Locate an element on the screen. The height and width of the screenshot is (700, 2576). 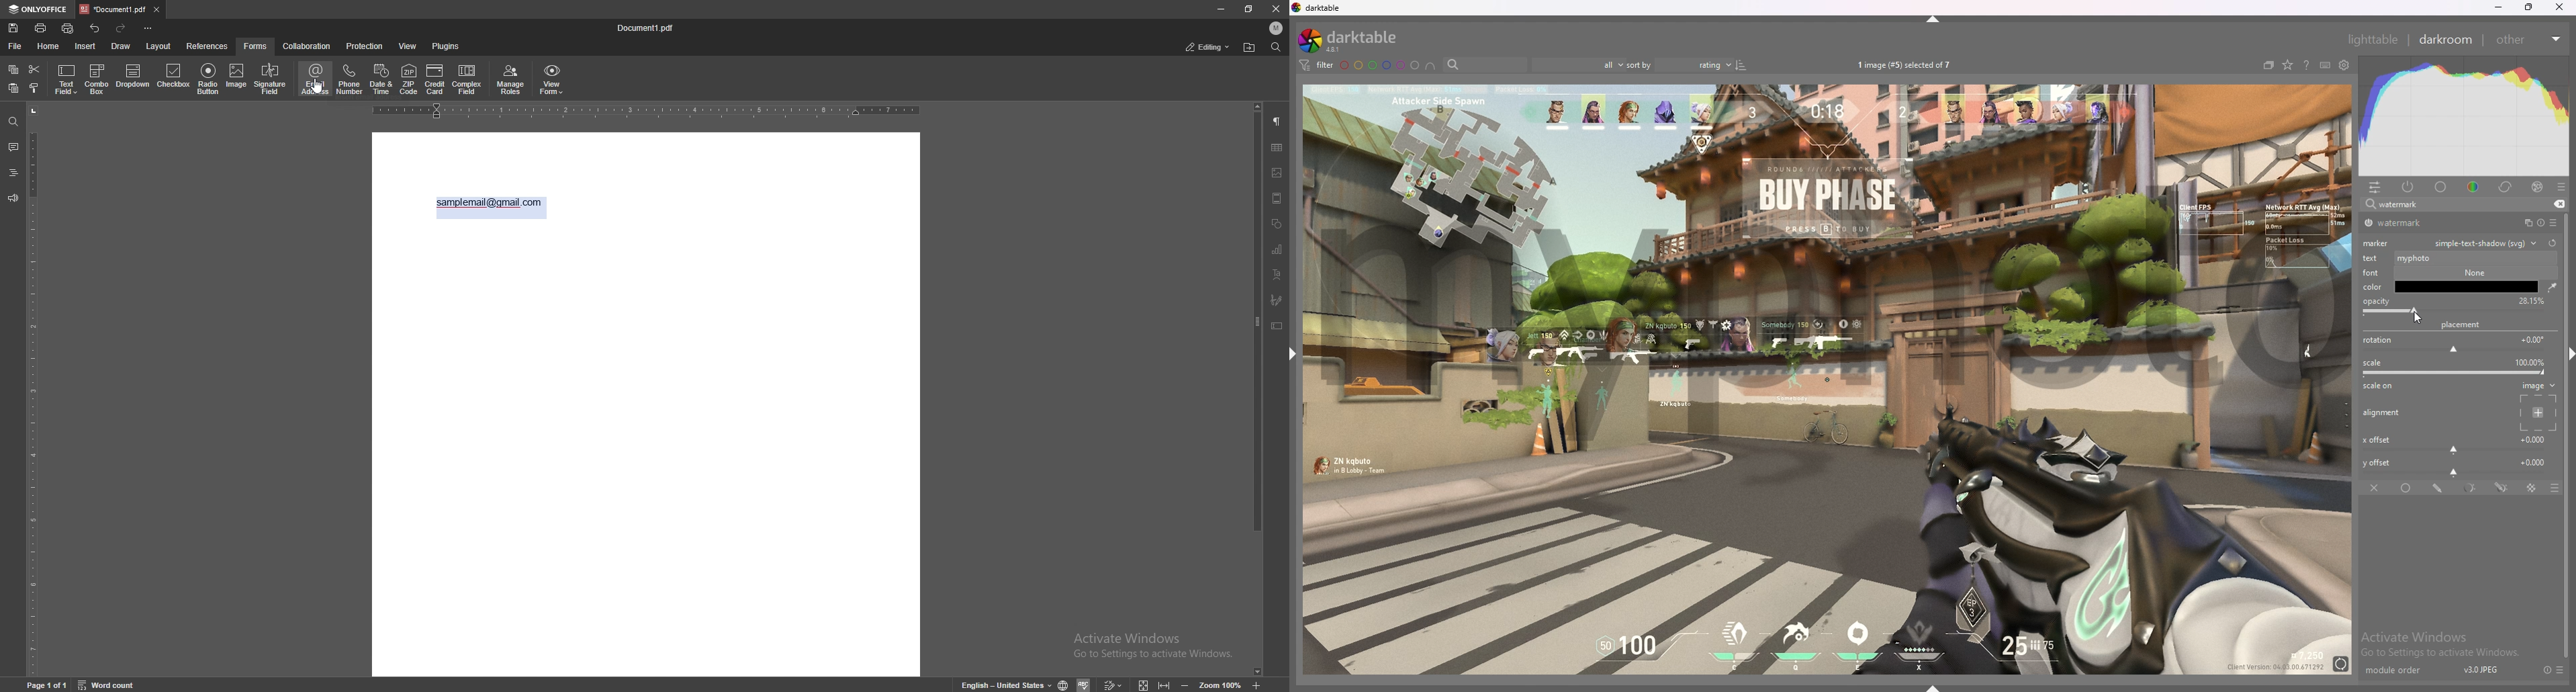
hide is located at coordinates (1935, 19).